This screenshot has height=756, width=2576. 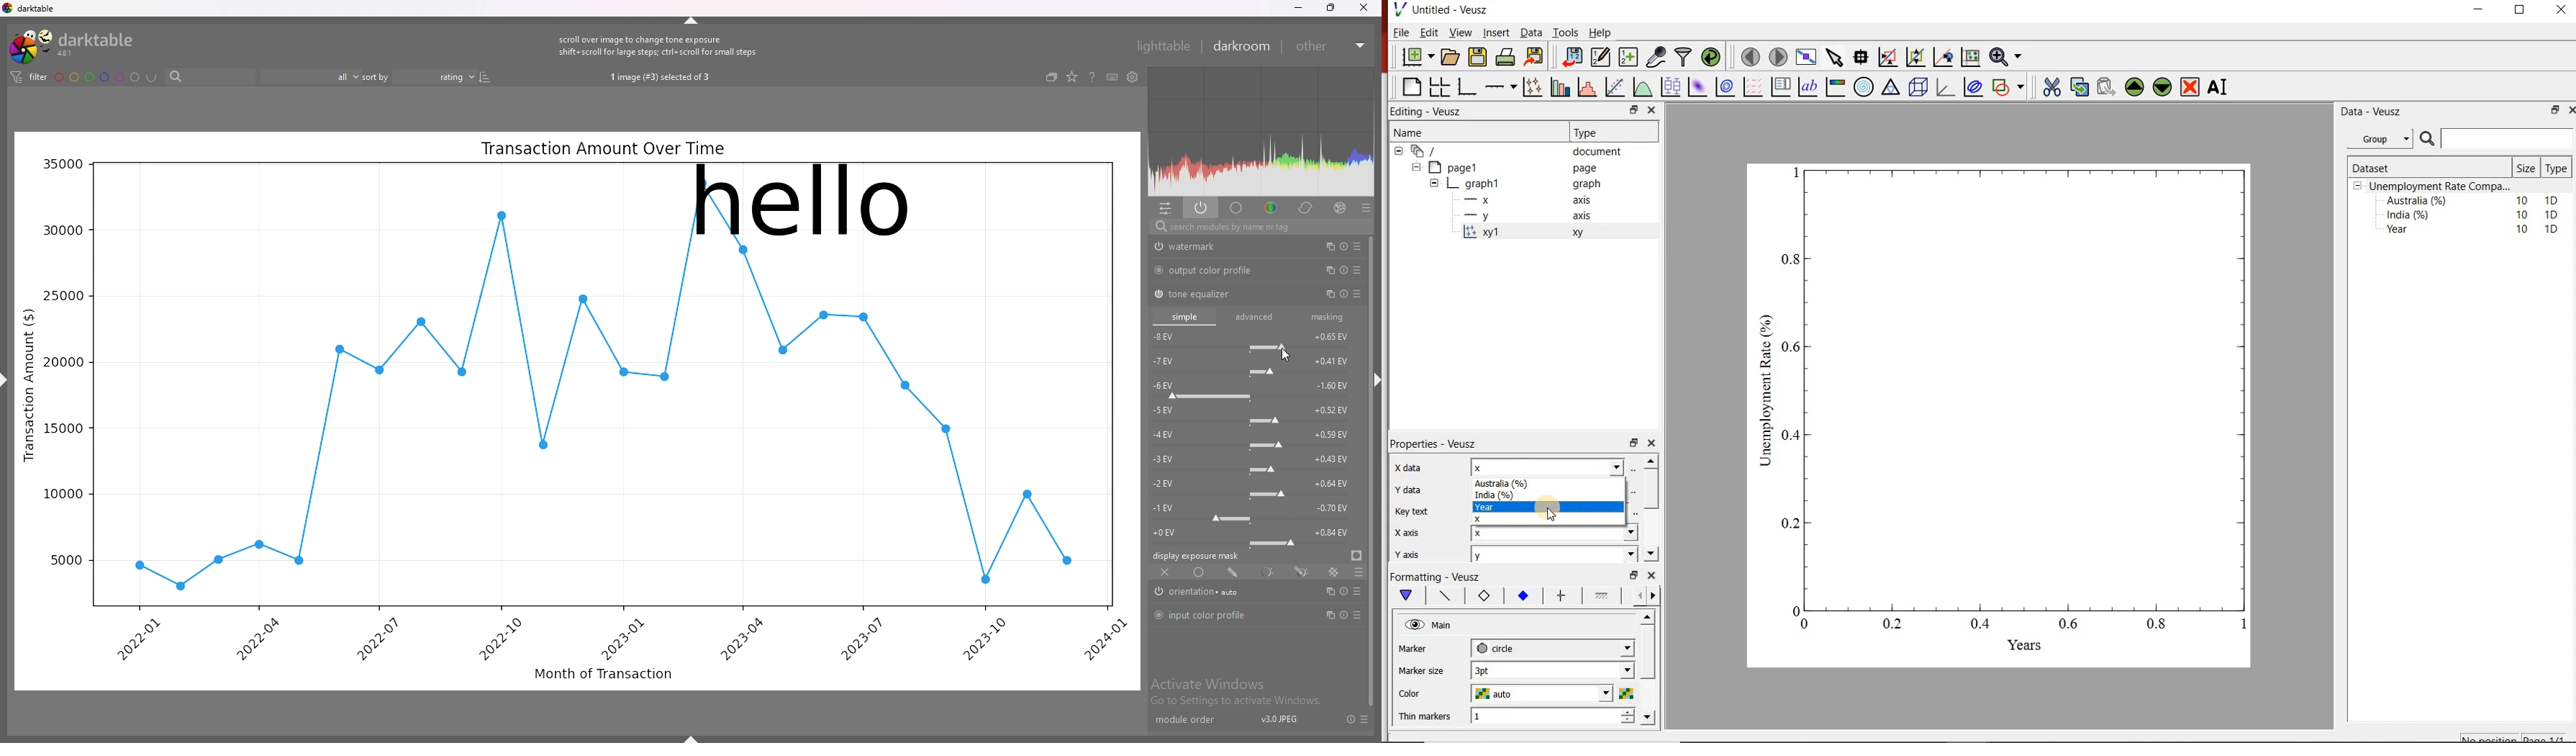 I want to click on switch off/on, so click(x=1158, y=615).